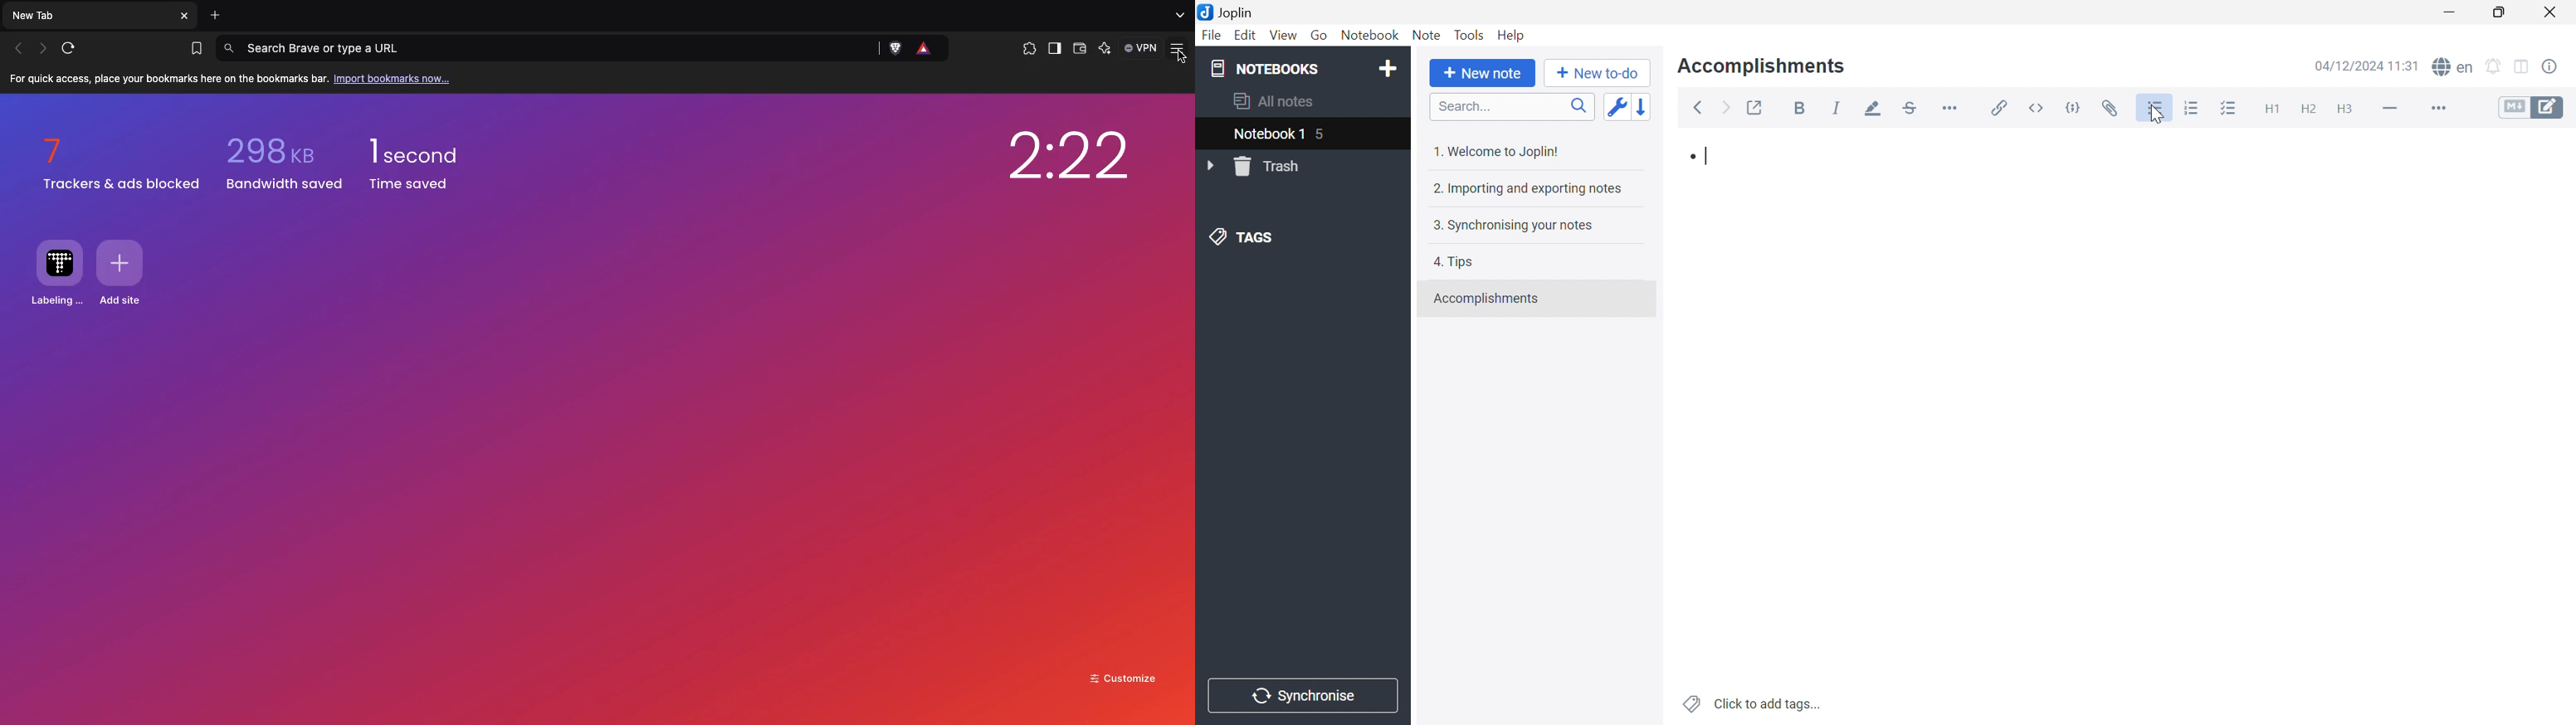 This screenshot has height=728, width=2576. What do you see at coordinates (1453, 263) in the screenshot?
I see `4. Tips` at bounding box center [1453, 263].